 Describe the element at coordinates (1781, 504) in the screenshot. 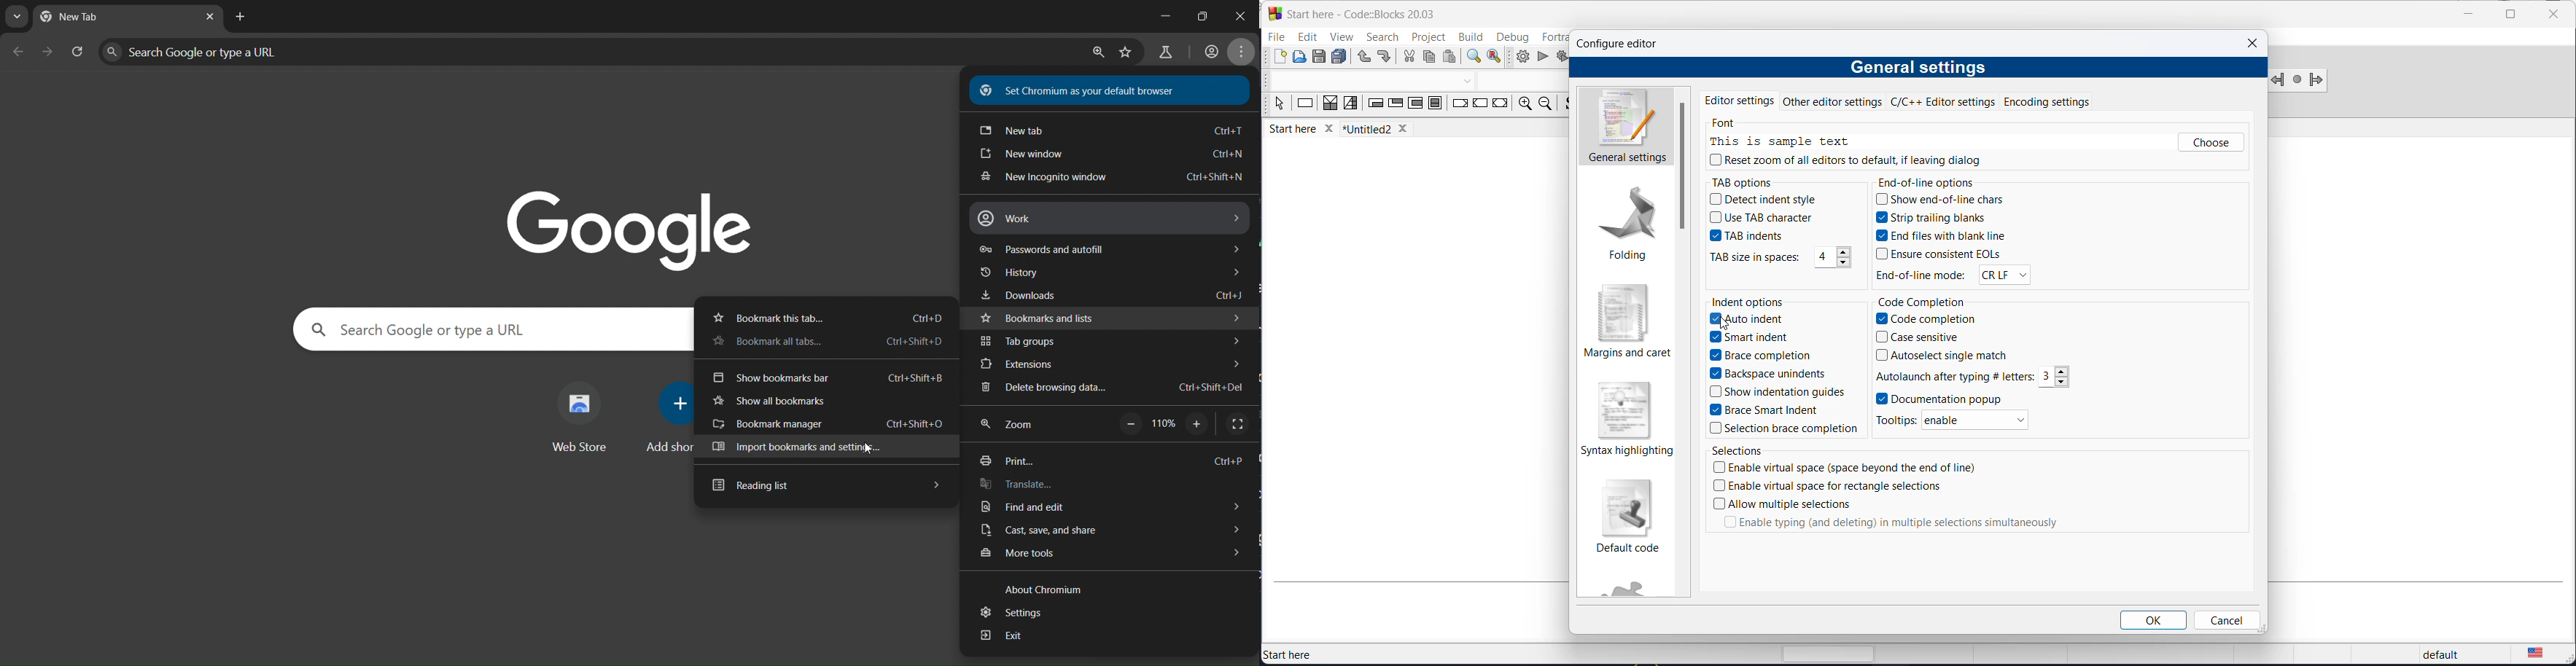

I see `allow multiple selection checkbox` at that location.